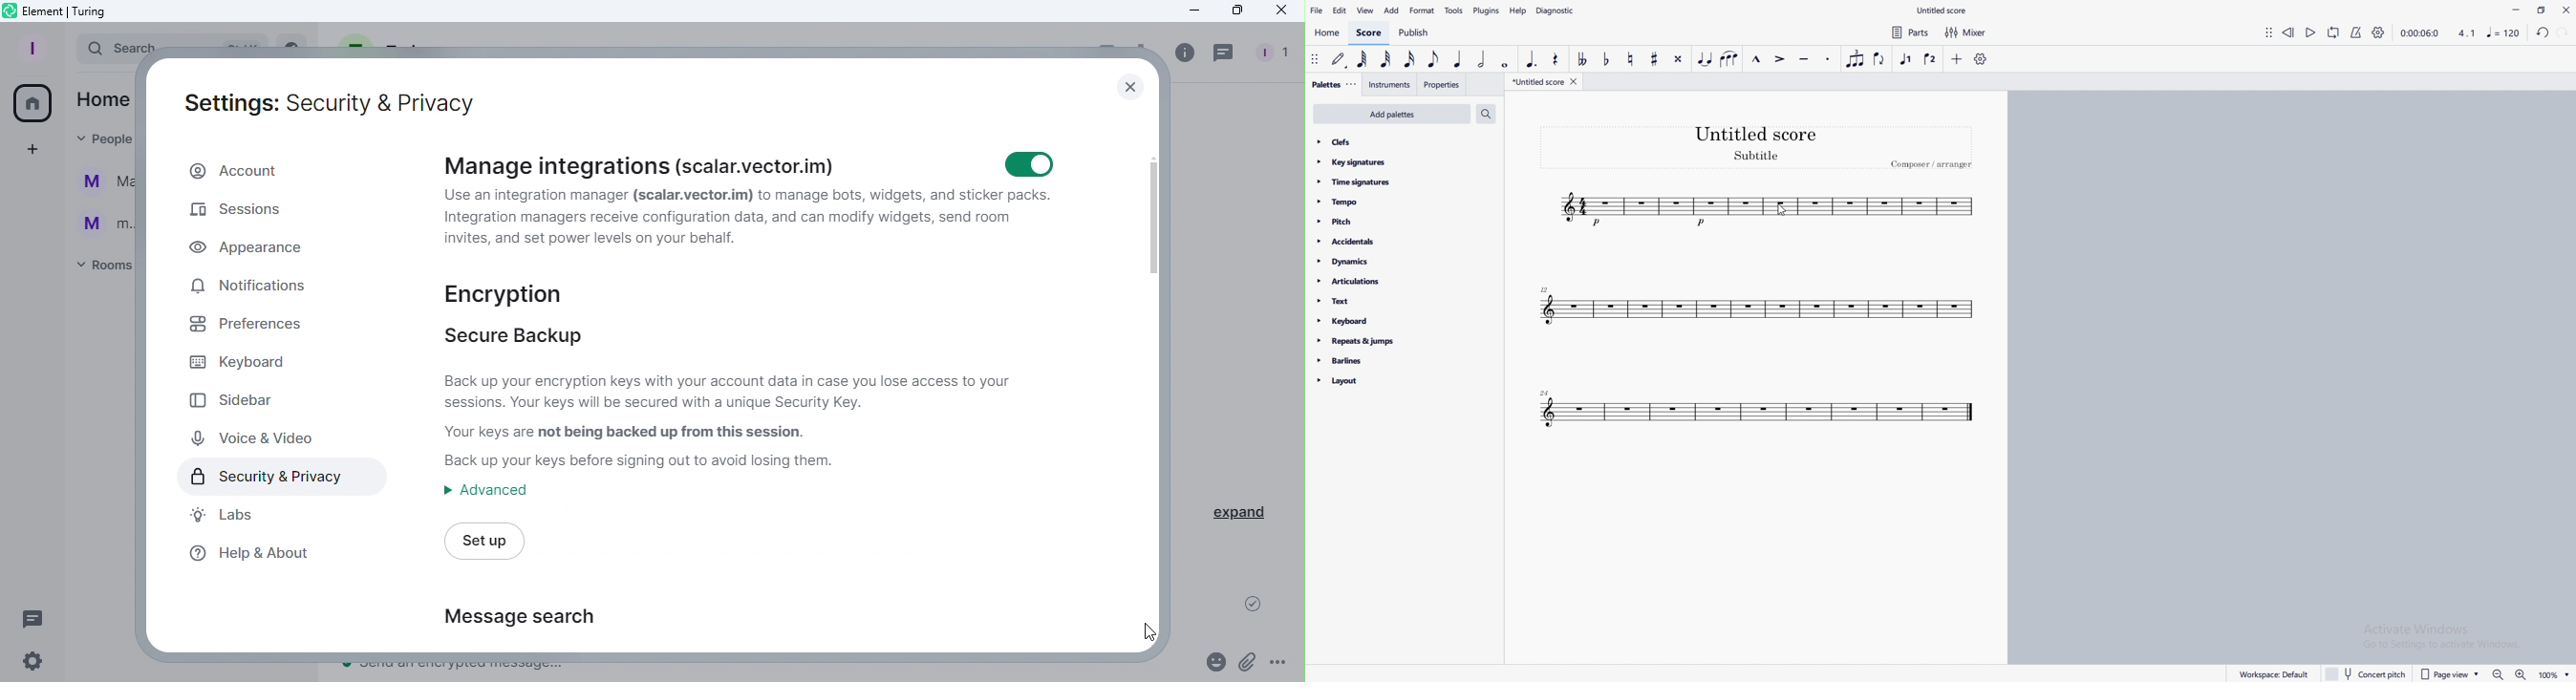  What do you see at coordinates (1341, 11) in the screenshot?
I see `edit` at bounding box center [1341, 11].